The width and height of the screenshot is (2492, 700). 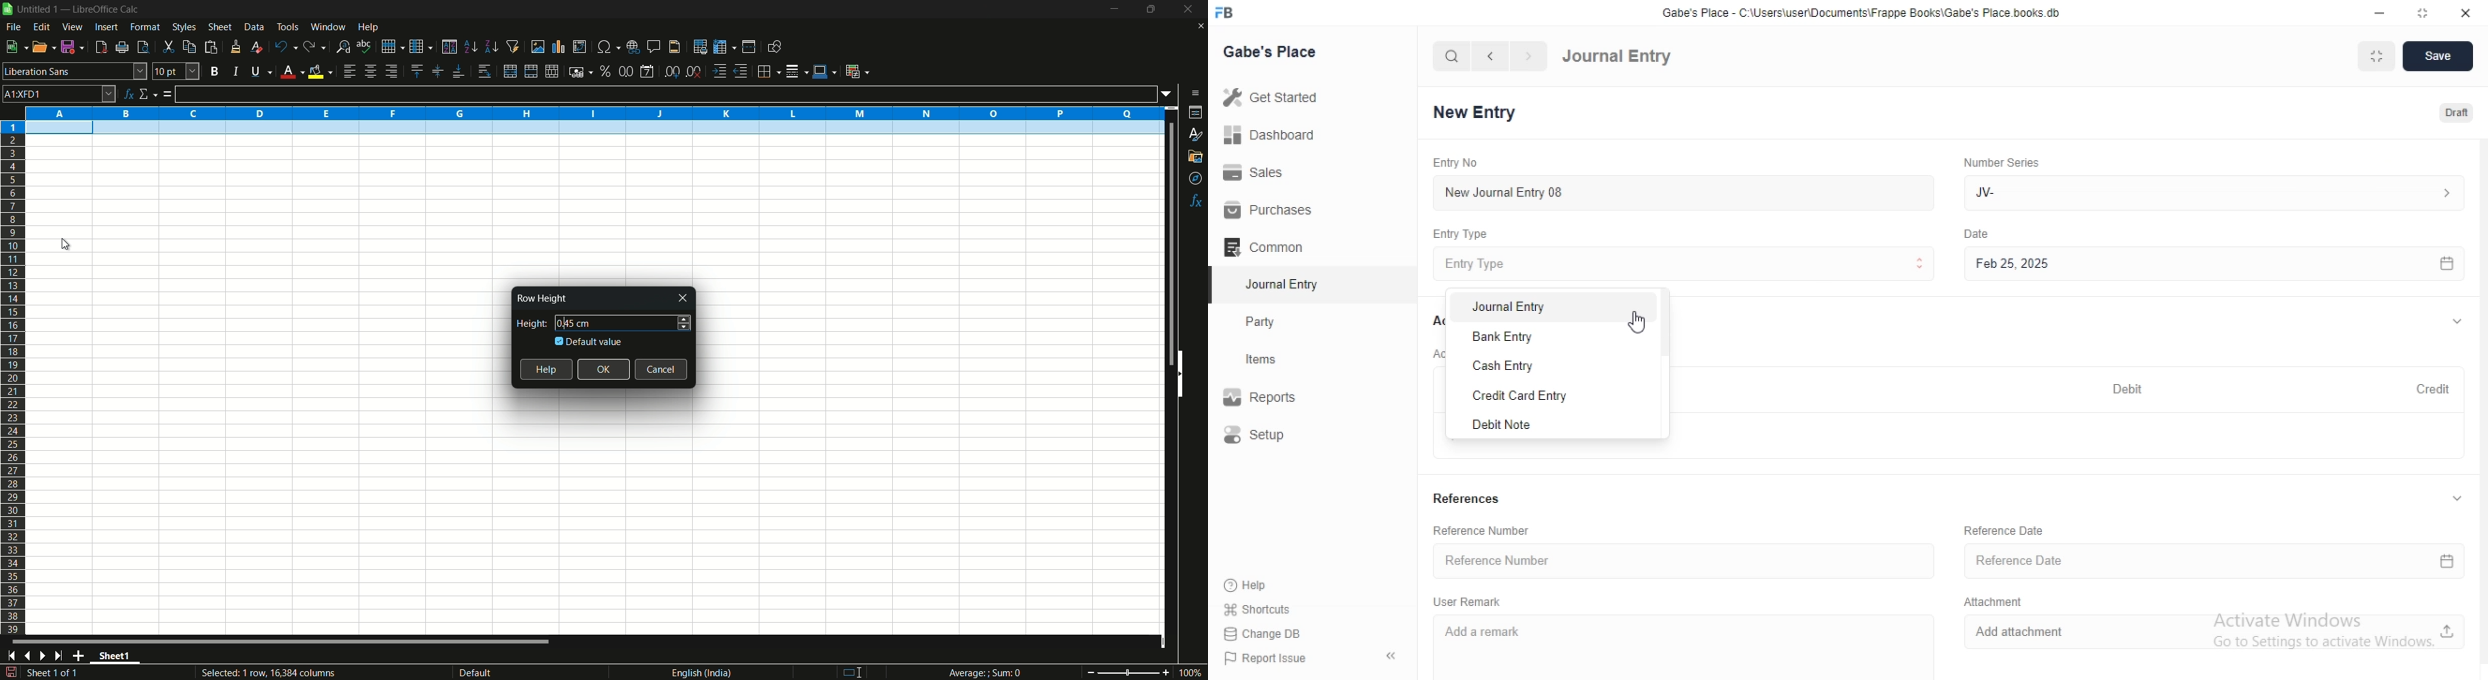 I want to click on height 0.45 cm, so click(x=613, y=322).